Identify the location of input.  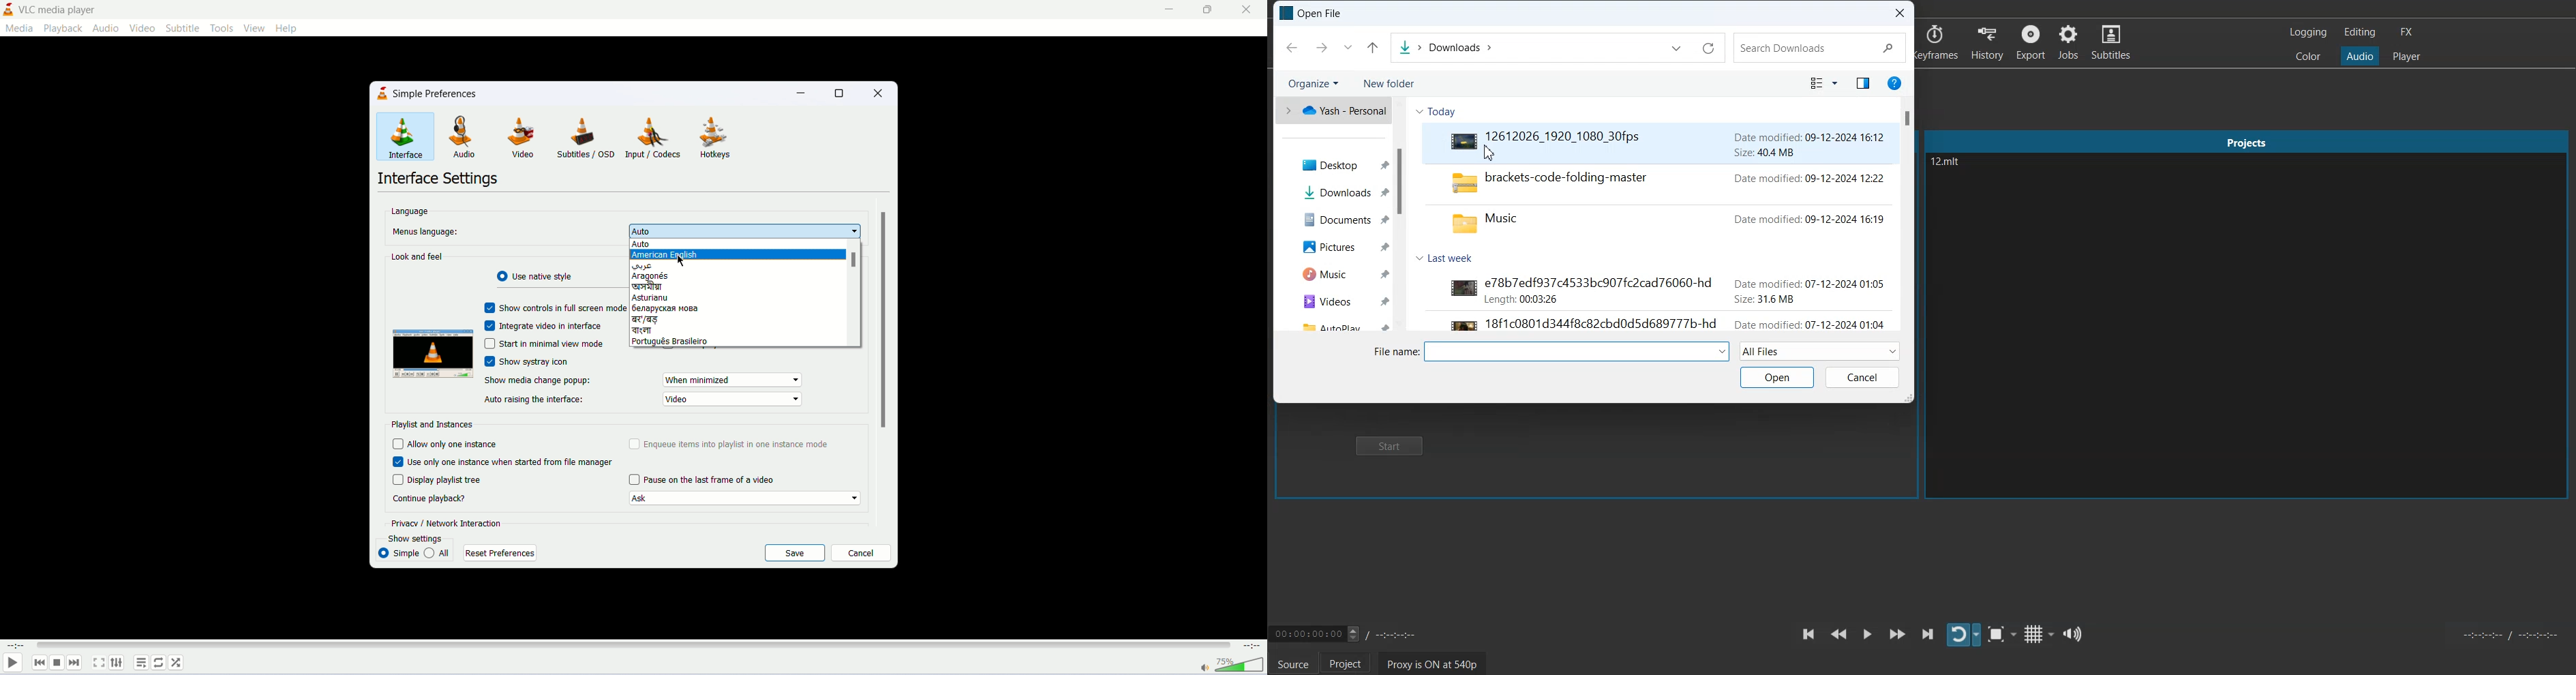
(656, 137).